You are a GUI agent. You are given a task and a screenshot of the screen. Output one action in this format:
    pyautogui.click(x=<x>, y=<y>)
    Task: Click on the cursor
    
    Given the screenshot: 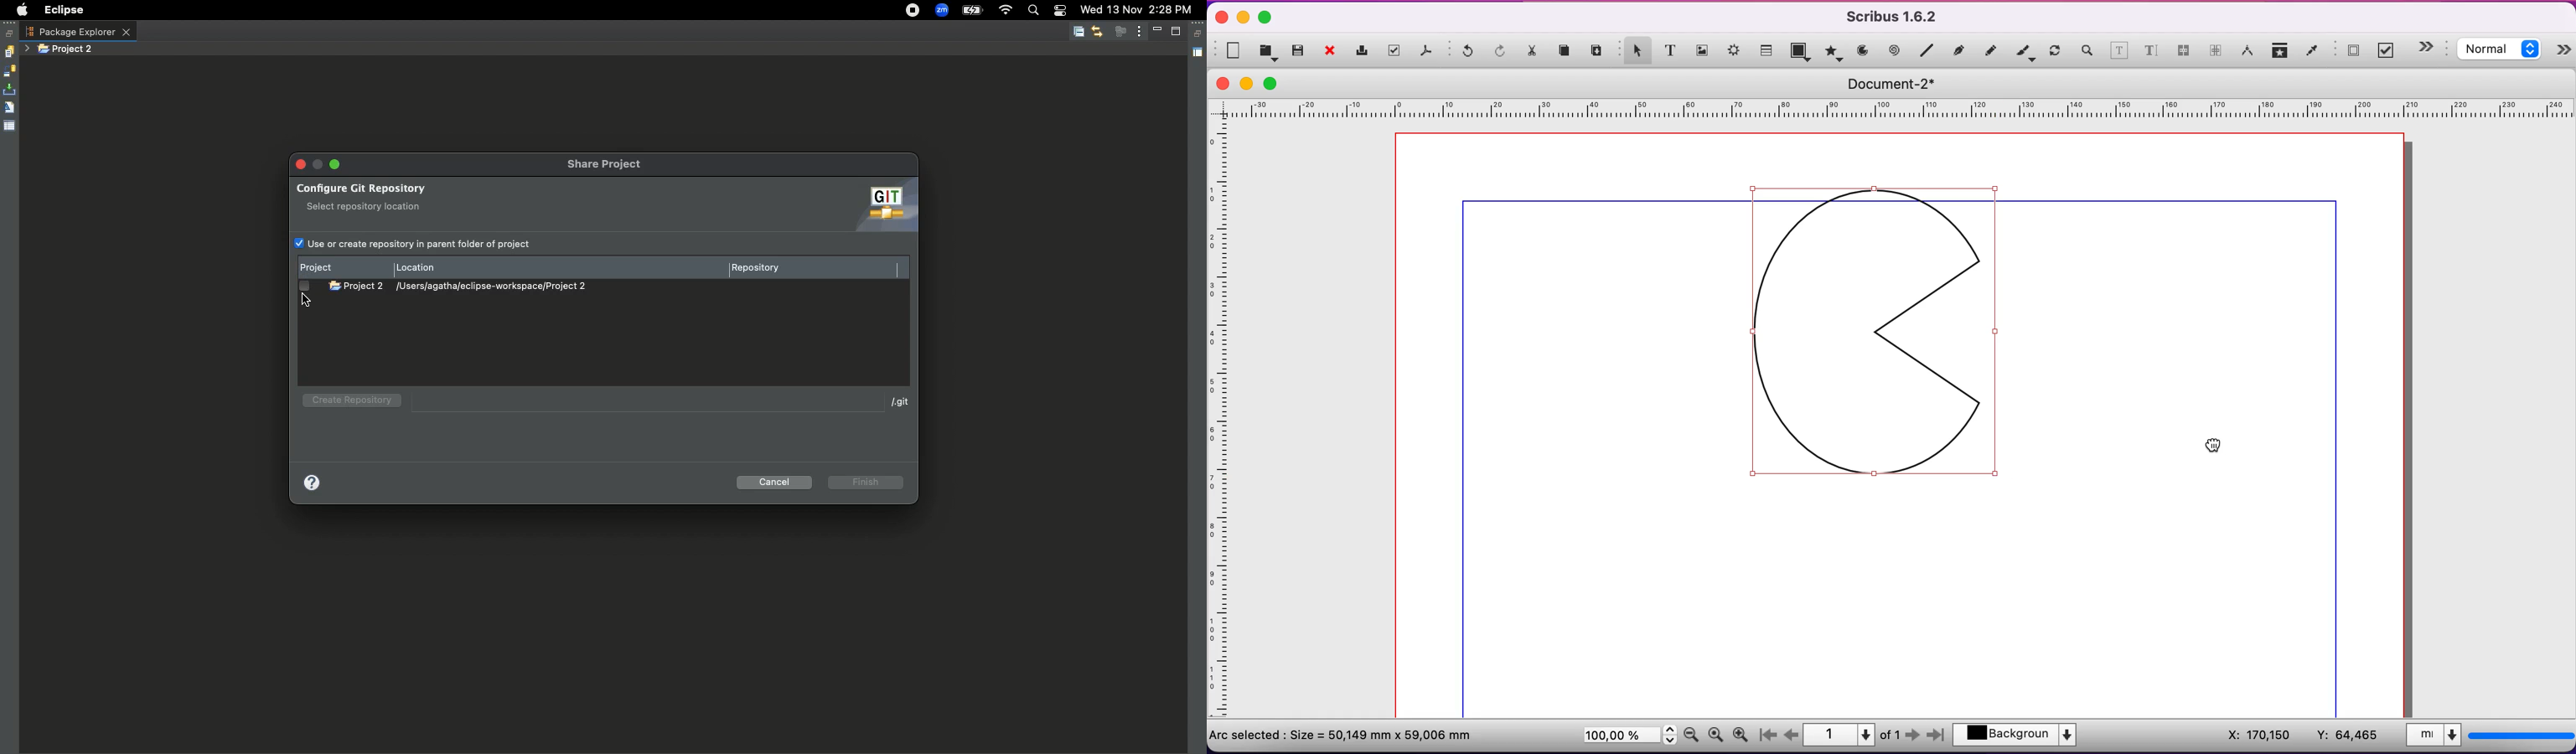 What is the action you would take?
    pyautogui.click(x=2214, y=444)
    